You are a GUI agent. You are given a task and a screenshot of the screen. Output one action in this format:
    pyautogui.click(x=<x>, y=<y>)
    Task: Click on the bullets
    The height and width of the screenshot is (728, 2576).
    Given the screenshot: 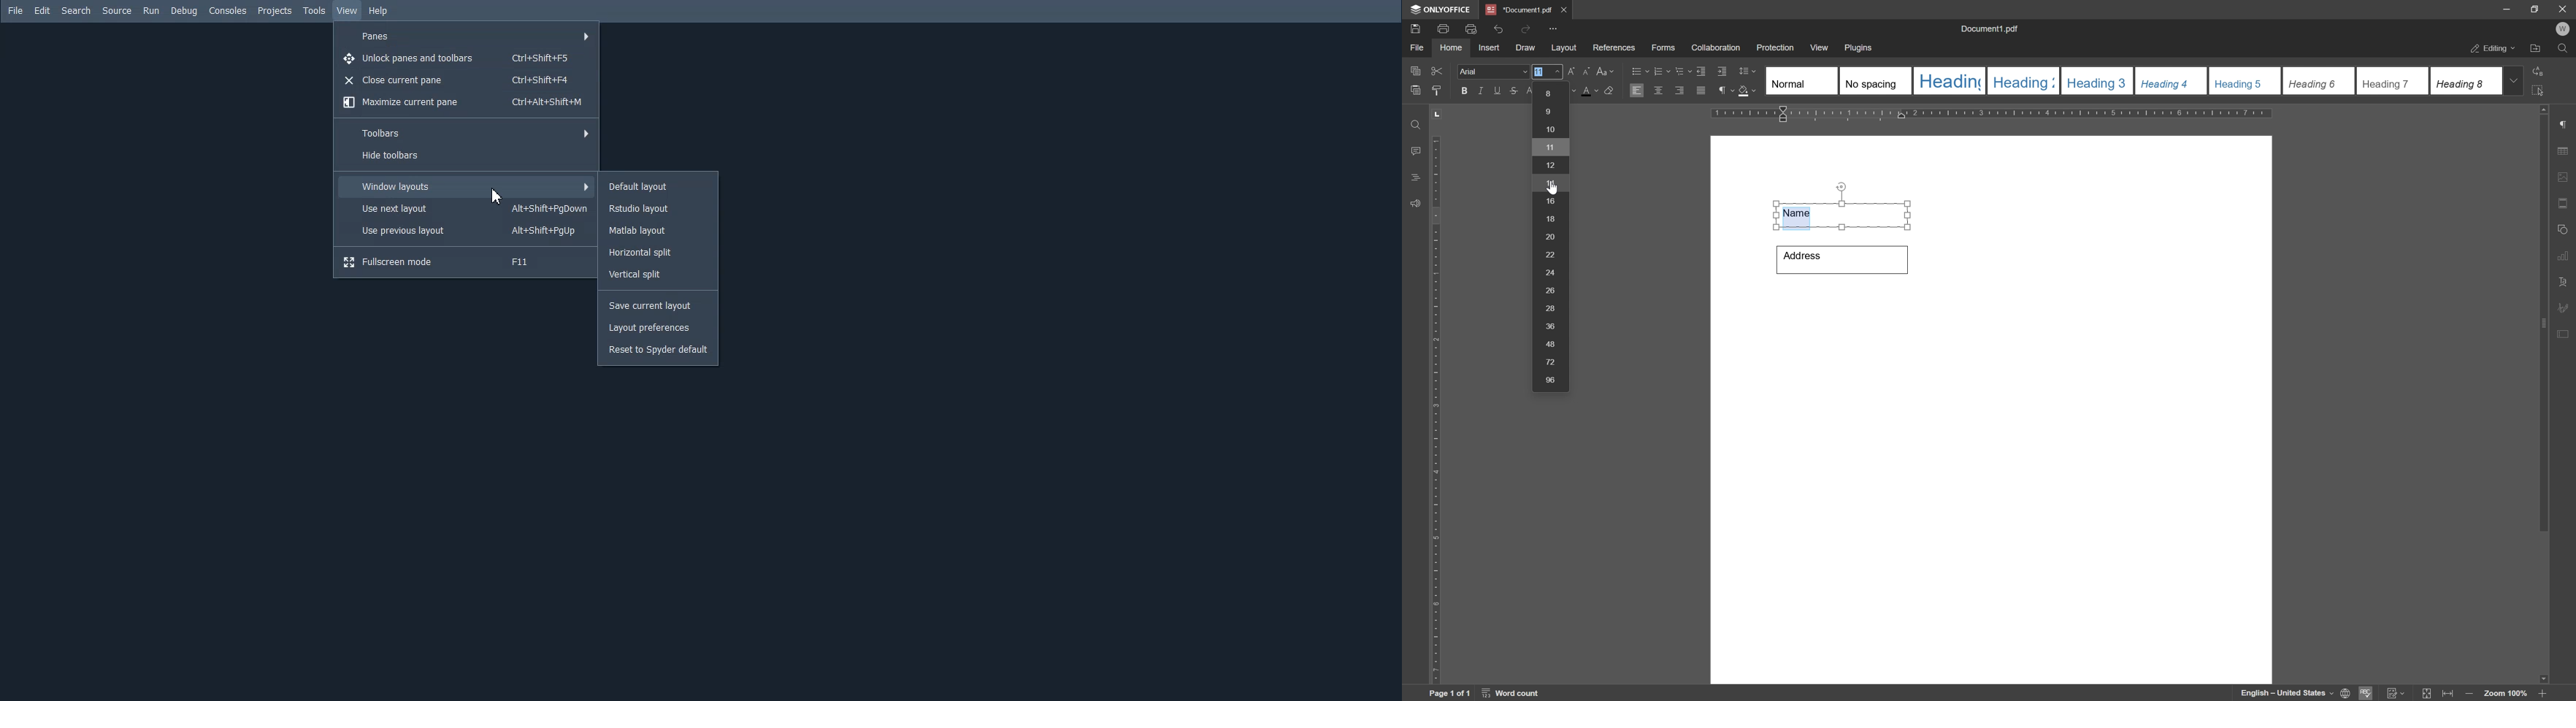 What is the action you would take?
    pyautogui.click(x=1638, y=71)
    